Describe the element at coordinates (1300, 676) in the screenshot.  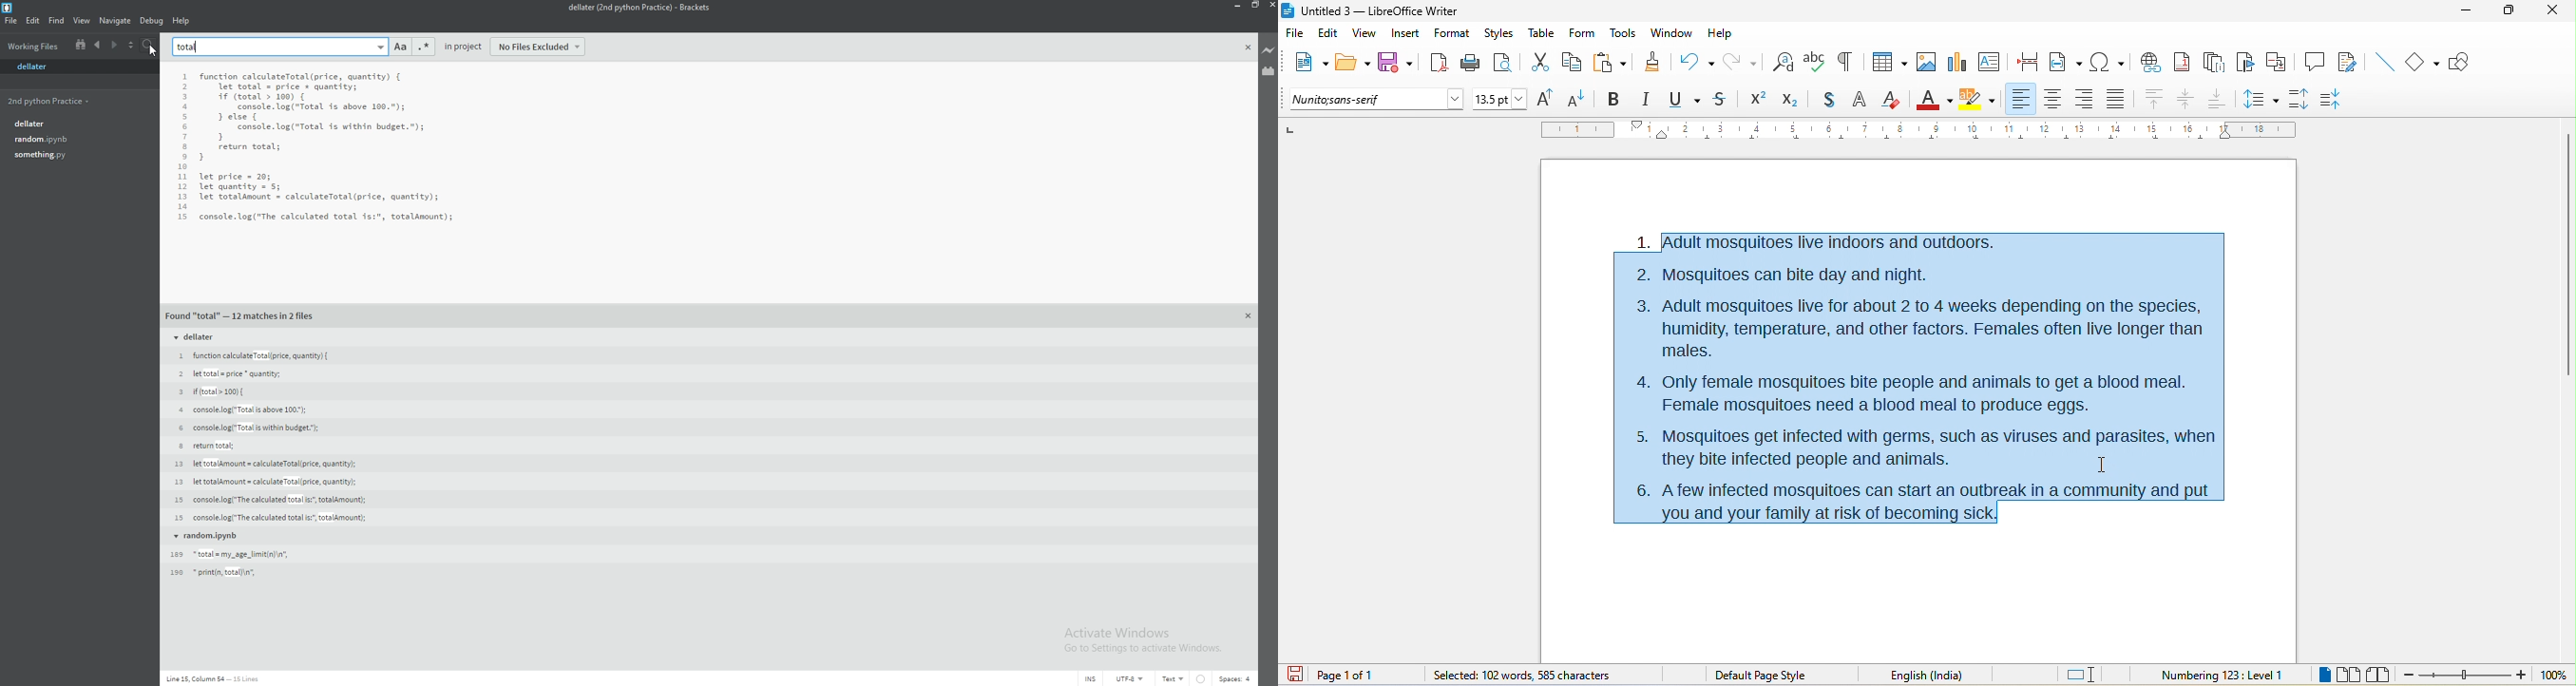
I see `click to save the document` at that location.